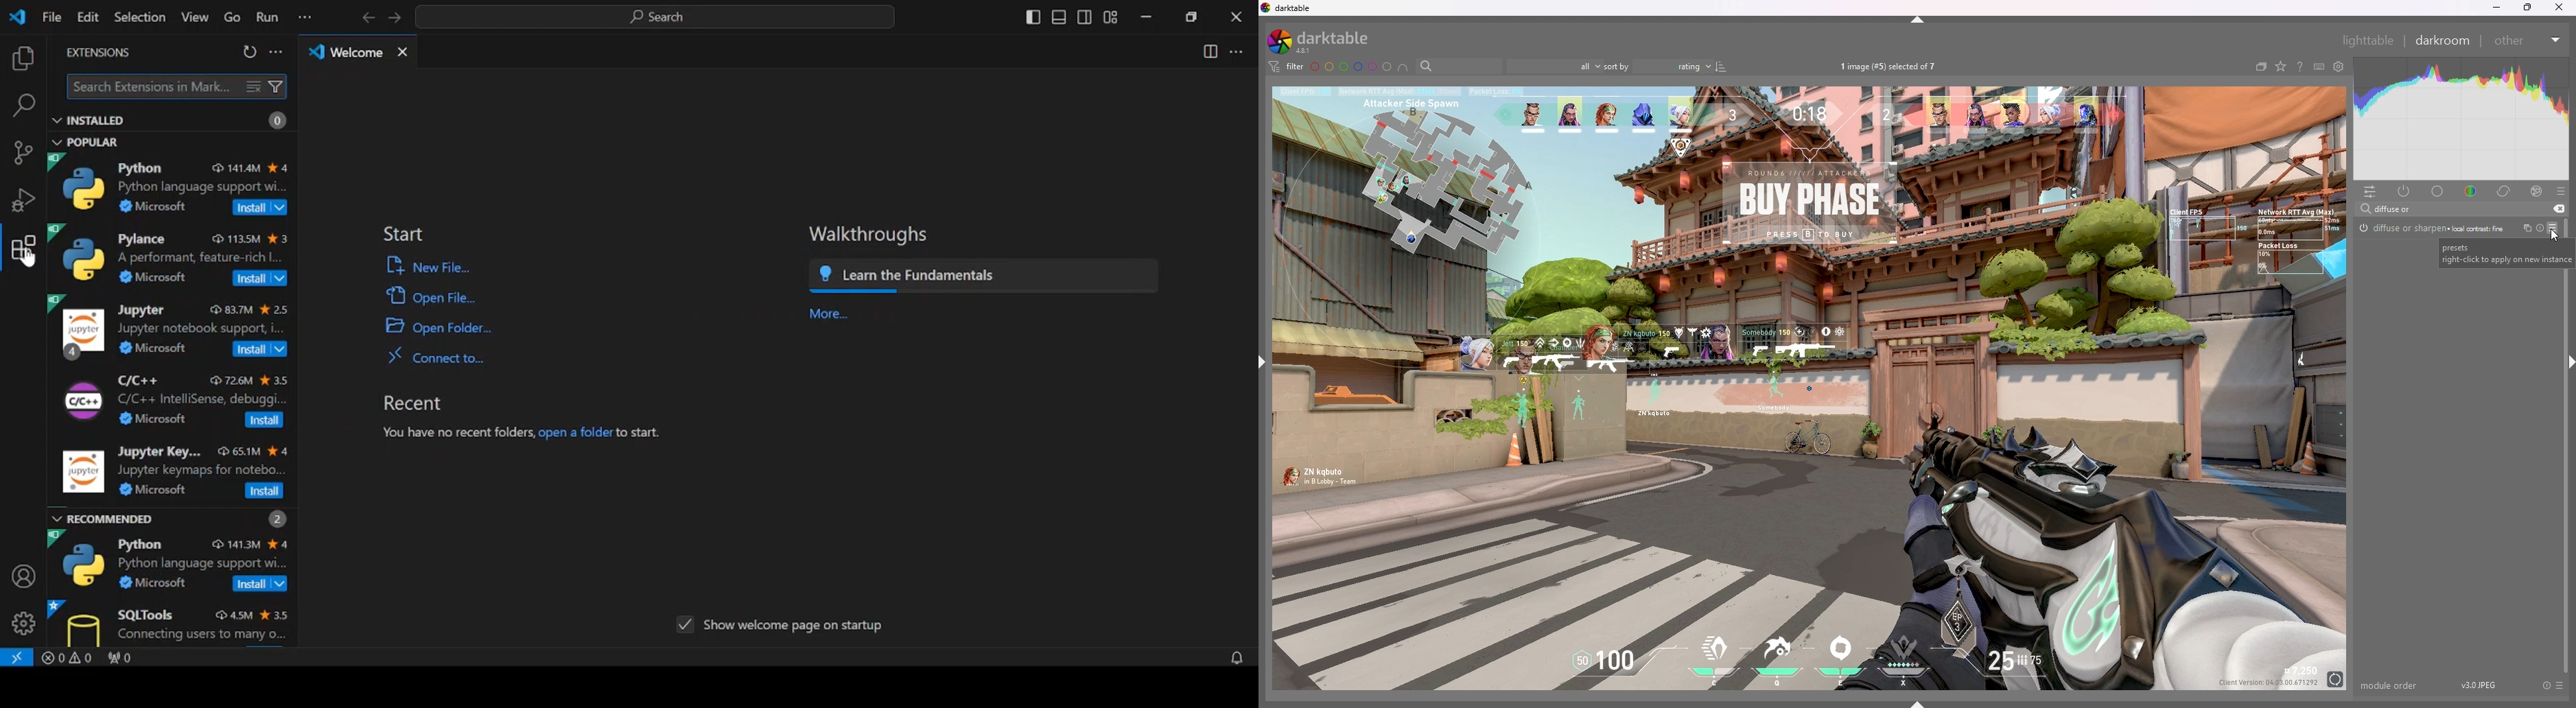 This screenshot has width=2576, height=728. Describe the element at coordinates (437, 327) in the screenshot. I see `open folder` at that location.